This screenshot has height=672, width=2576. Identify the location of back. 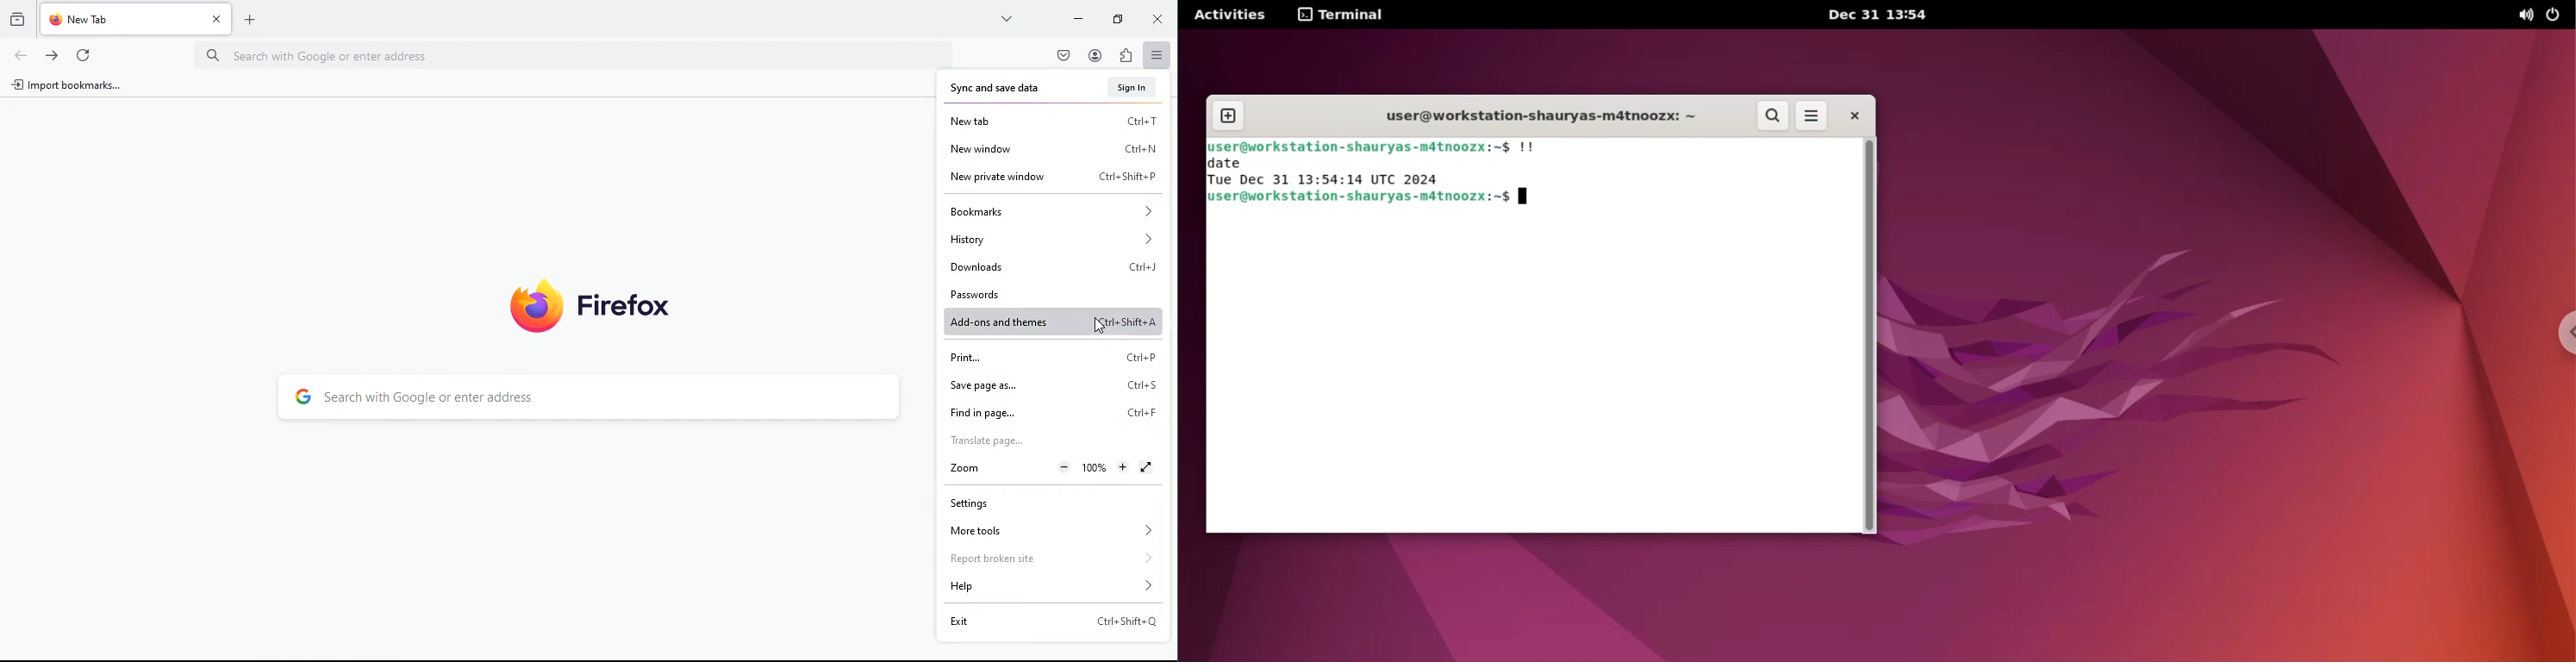
(22, 55).